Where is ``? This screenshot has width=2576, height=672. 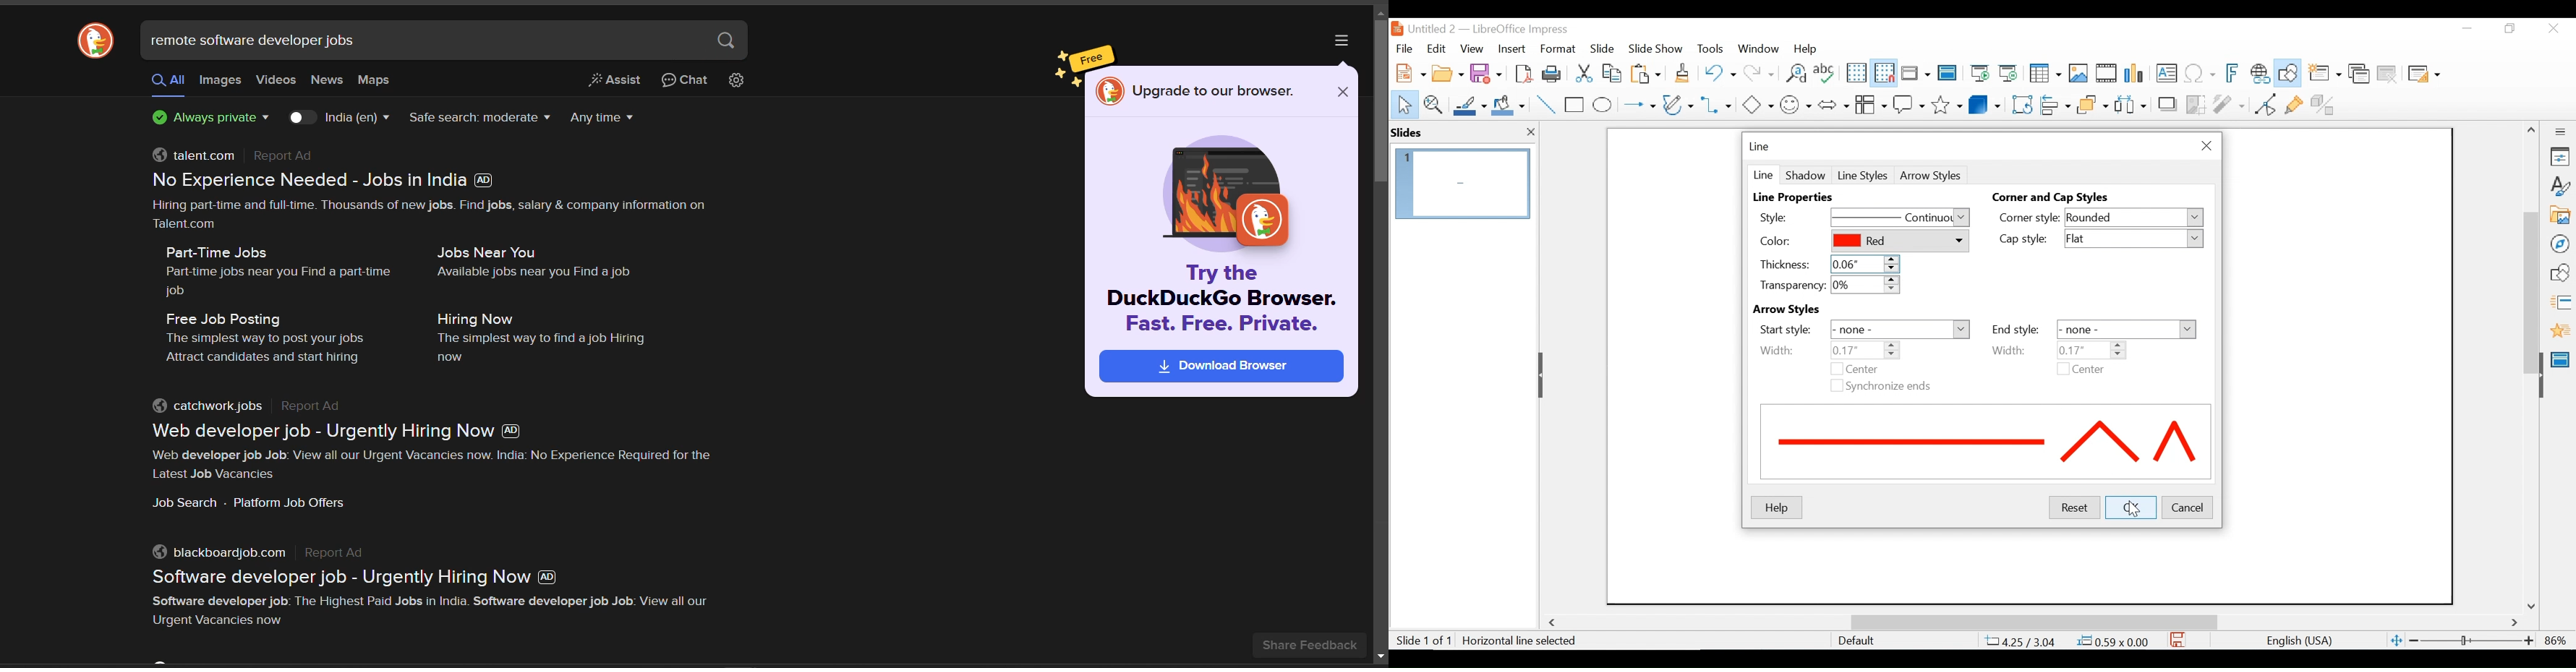
 is located at coordinates (1871, 103).